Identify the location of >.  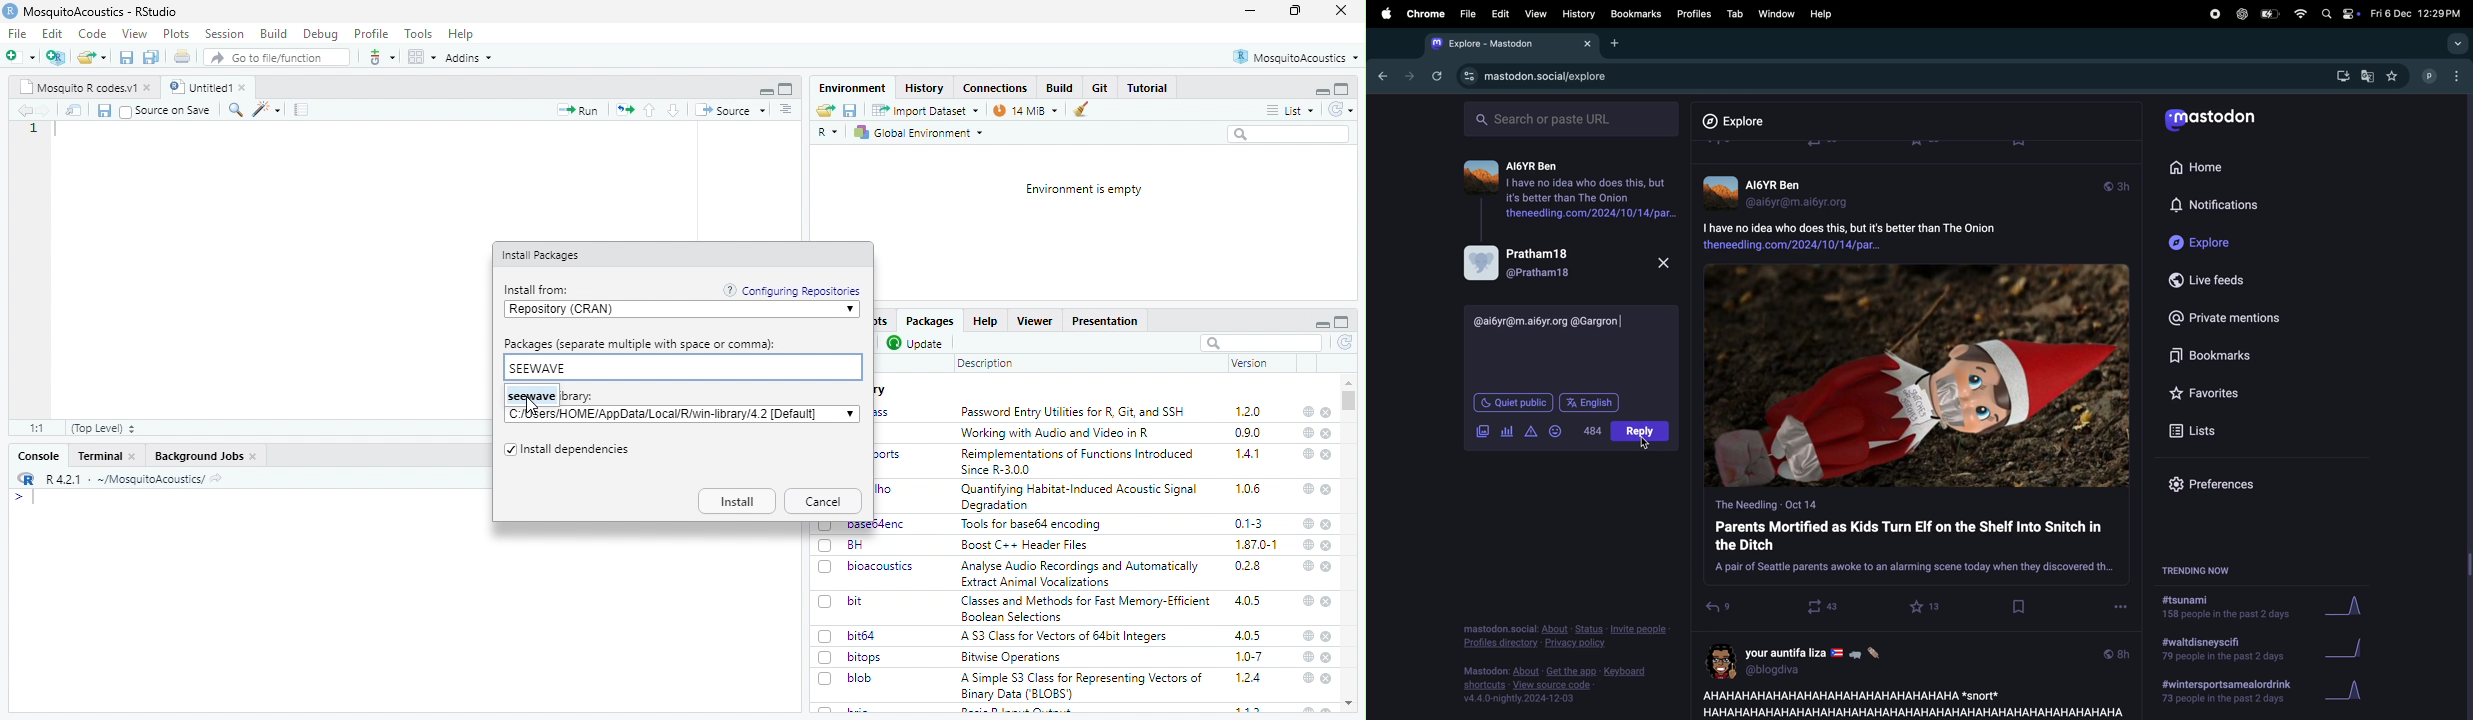
(18, 497).